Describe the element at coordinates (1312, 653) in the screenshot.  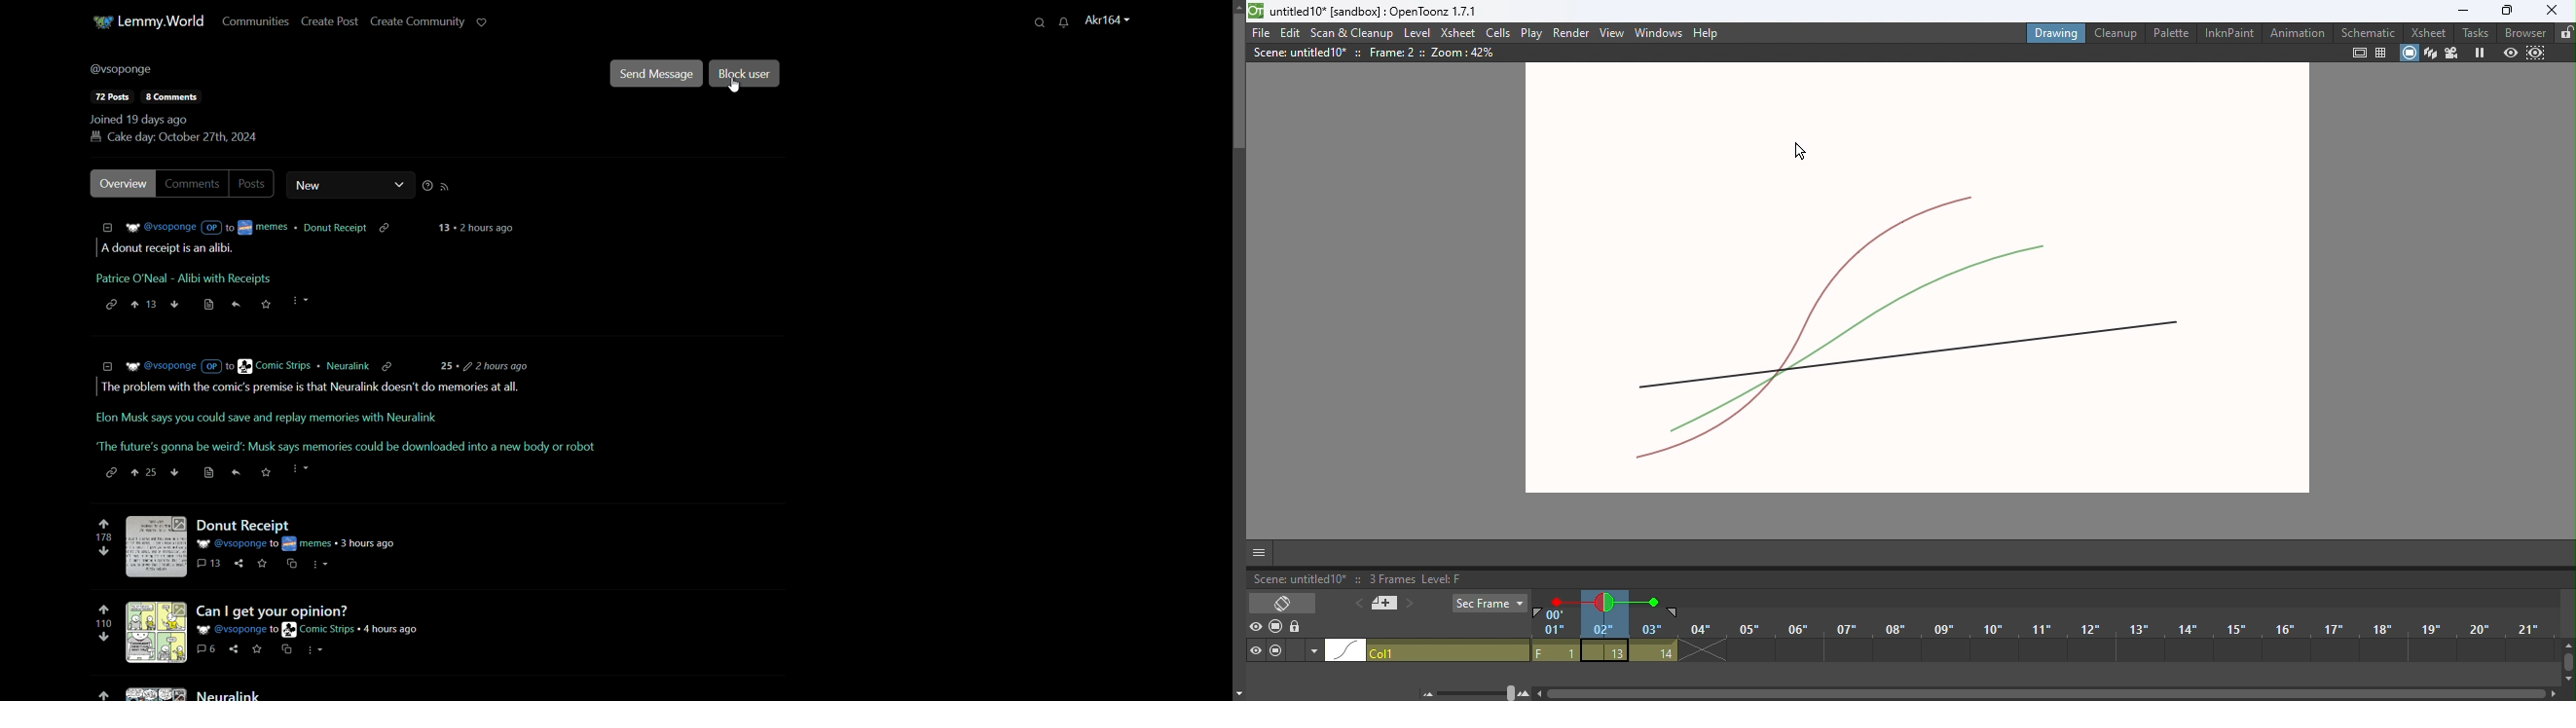
I see `Additional column settings` at that location.